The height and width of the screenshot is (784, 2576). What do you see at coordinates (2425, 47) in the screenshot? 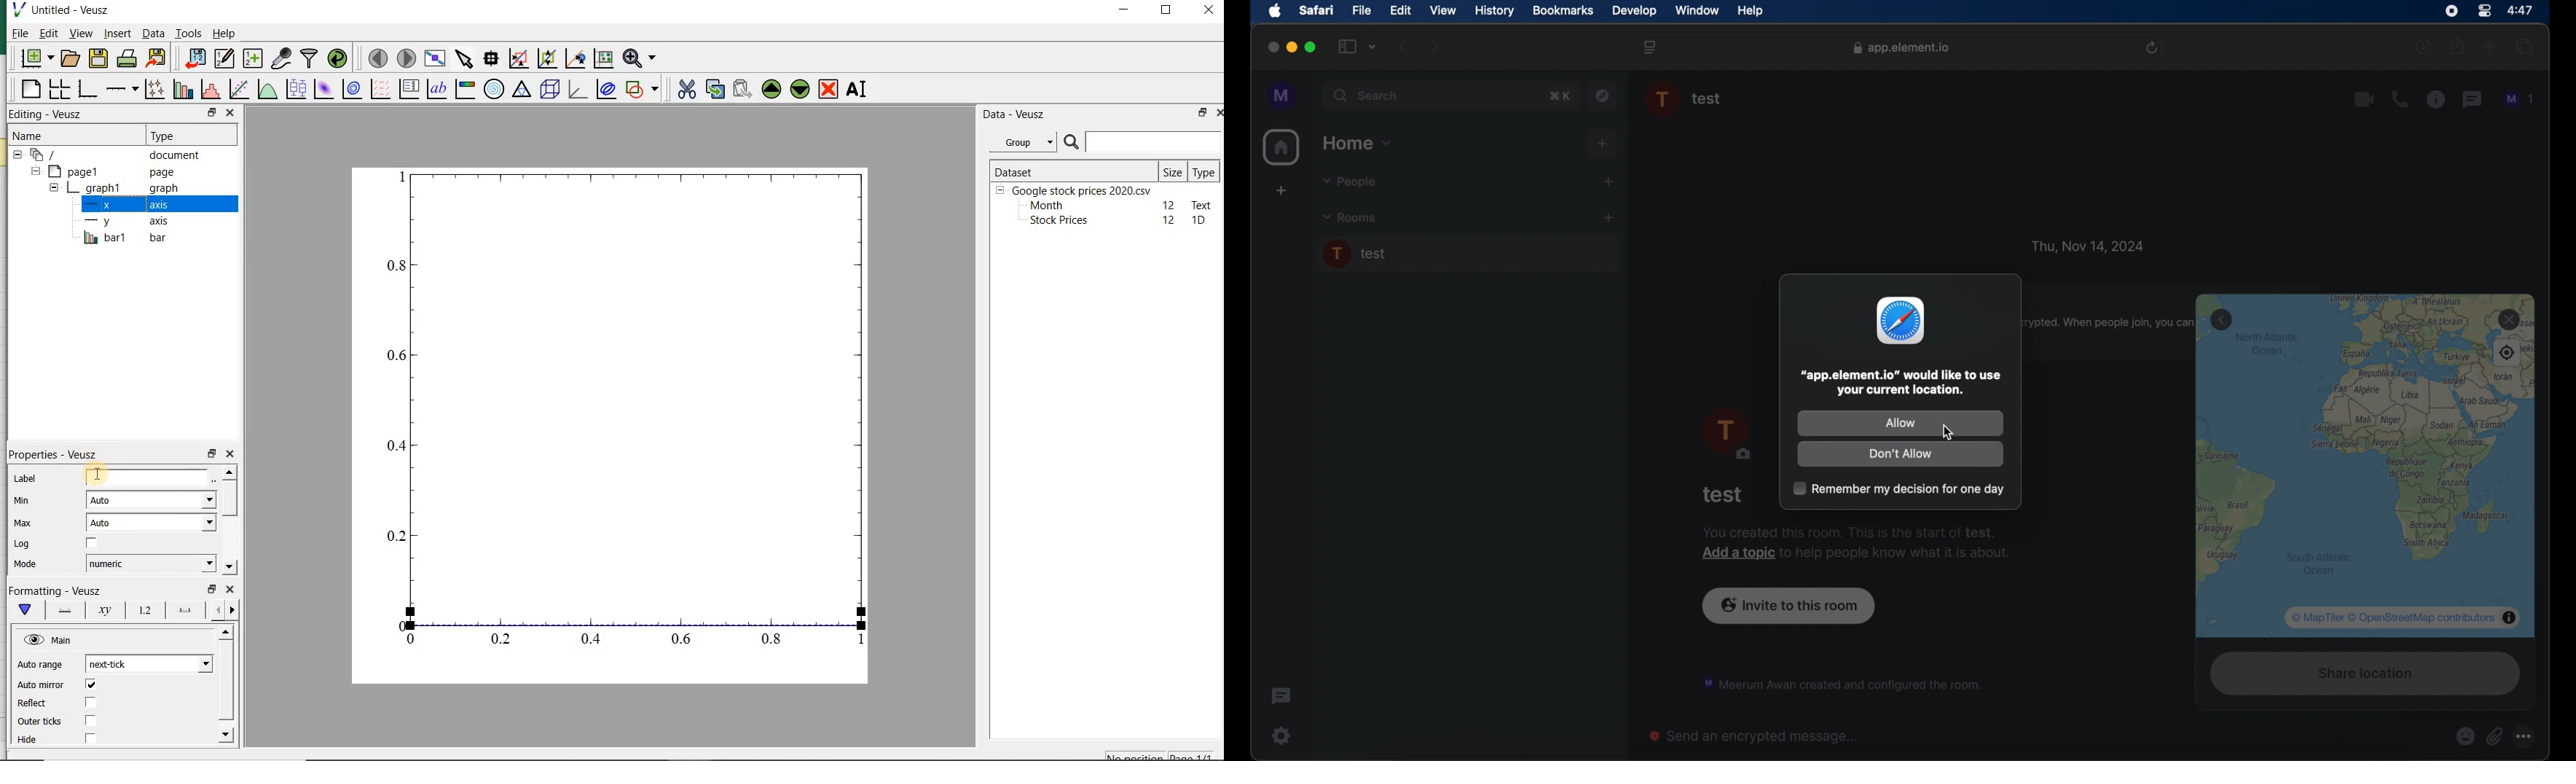
I see `downloads` at bounding box center [2425, 47].